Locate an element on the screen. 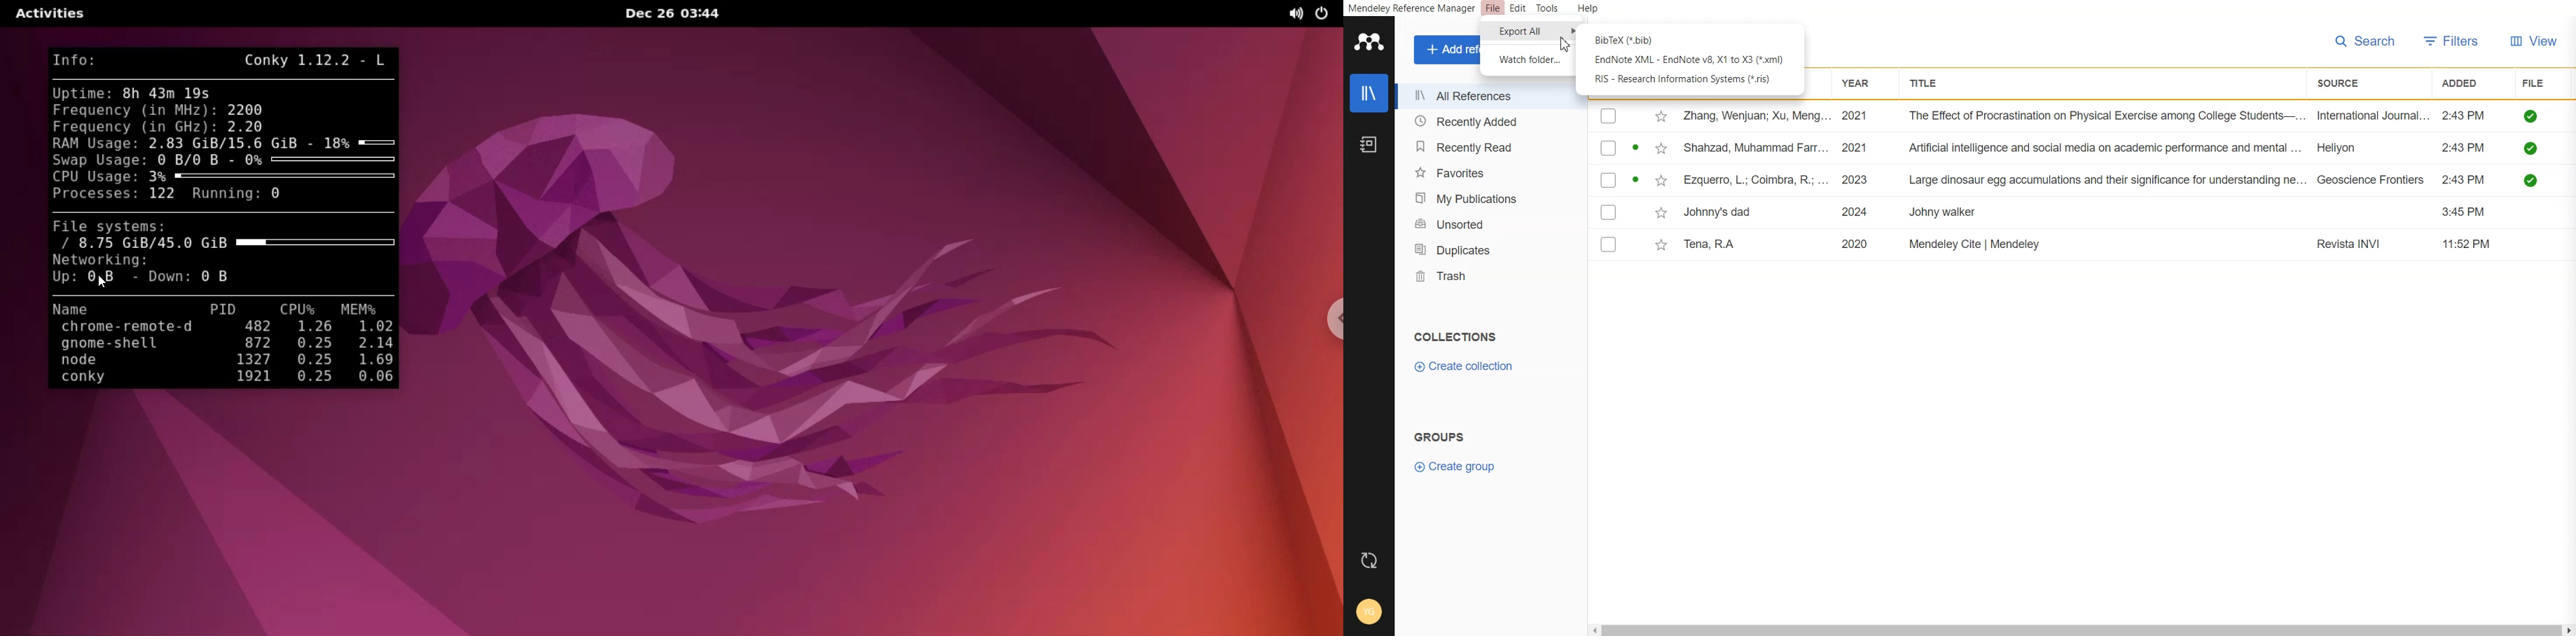 The image size is (2576, 644). Geoscience Frontiers is located at coordinates (2372, 180).